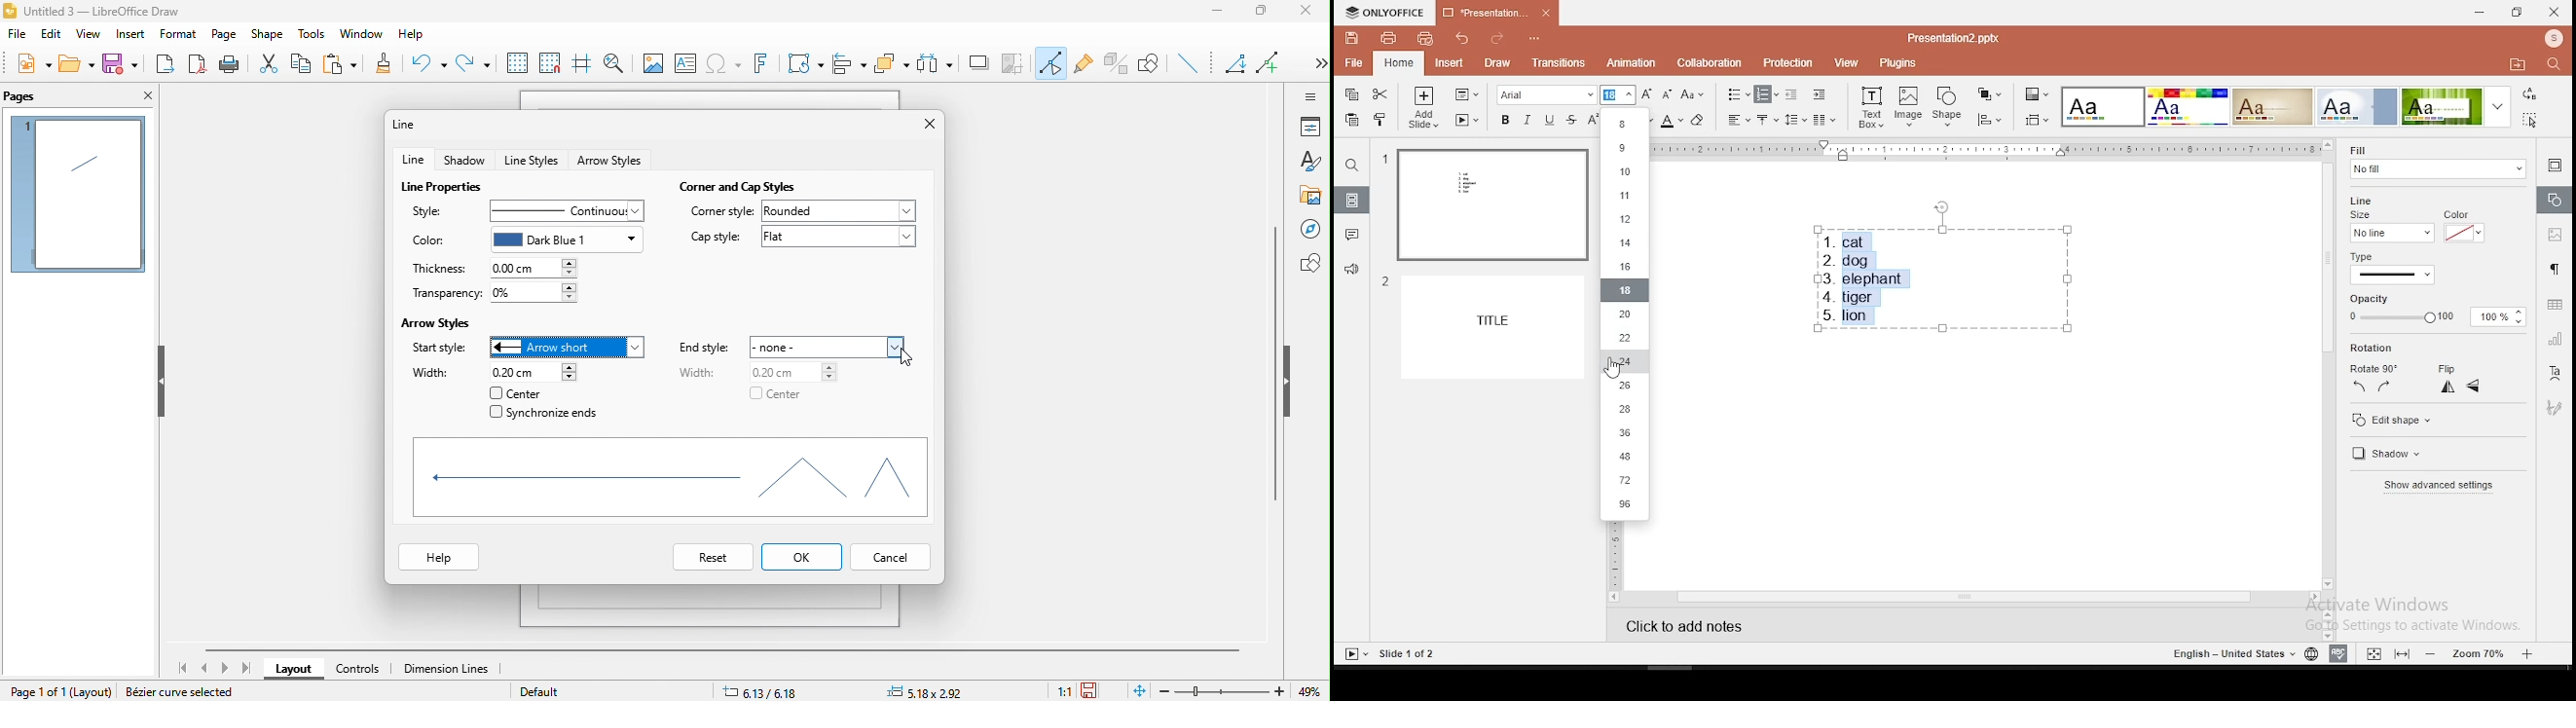 The height and width of the screenshot is (728, 2576). I want to click on 16, so click(1623, 267).